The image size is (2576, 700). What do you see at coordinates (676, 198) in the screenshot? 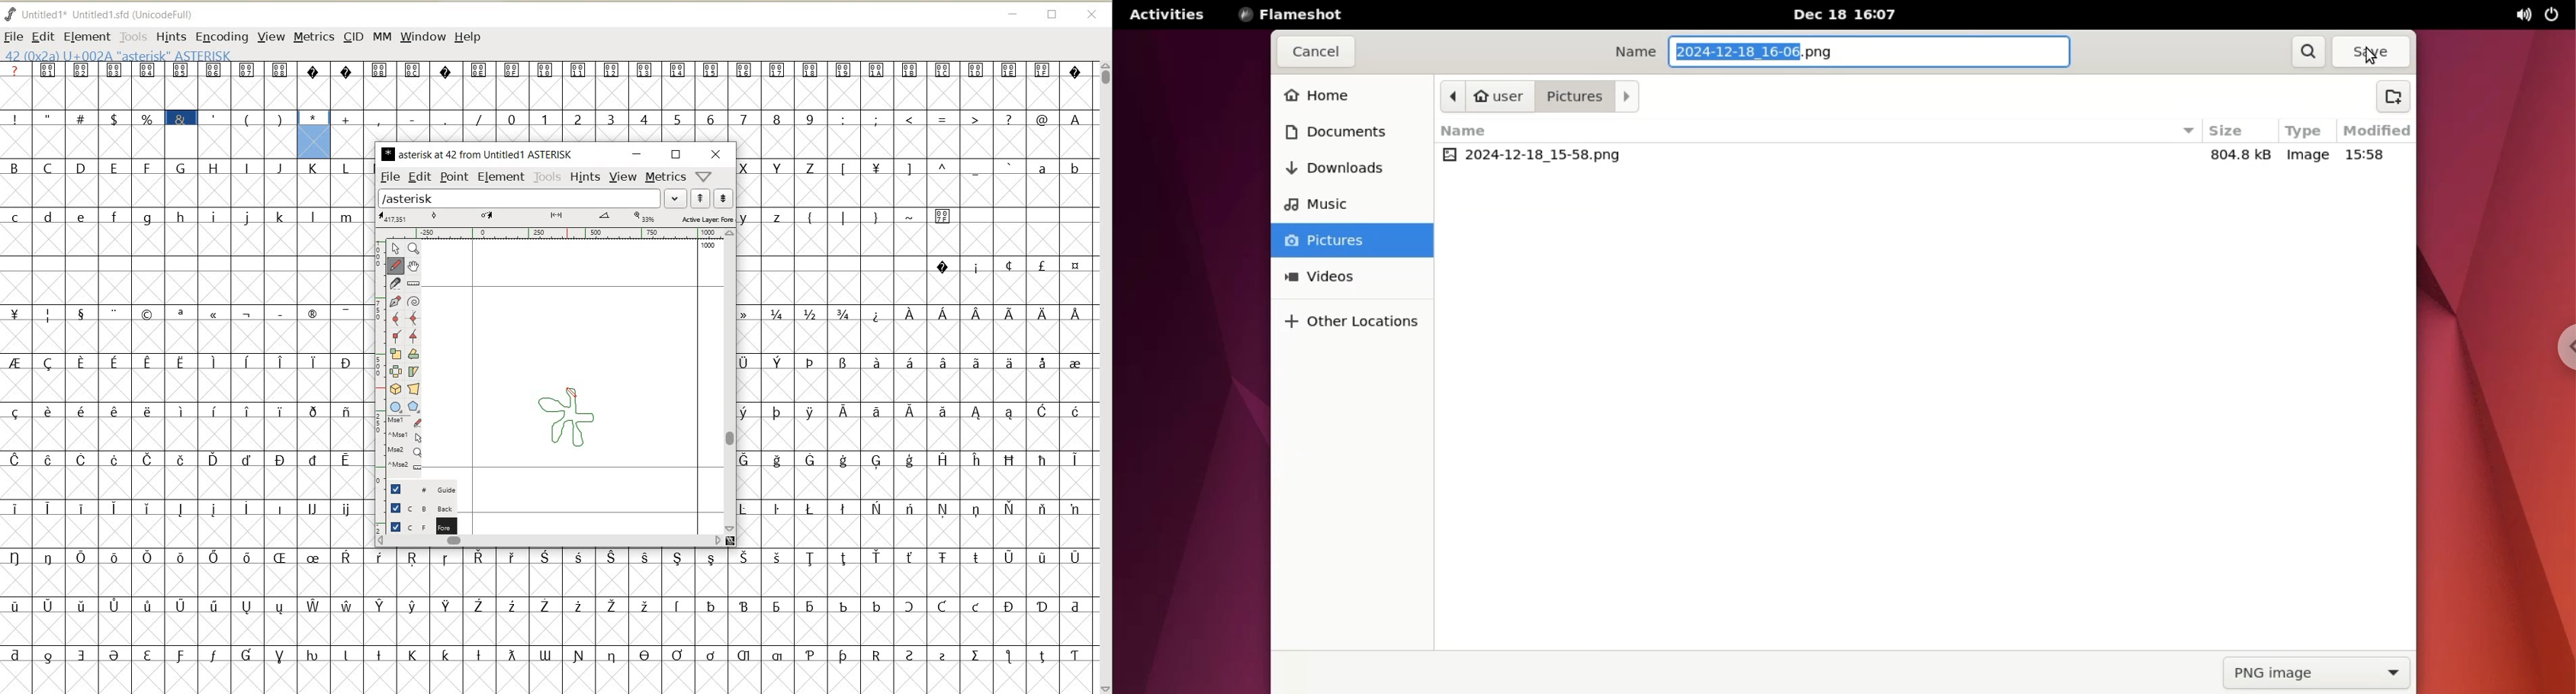
I see `EXPAND` at bounding box center [676, 198].